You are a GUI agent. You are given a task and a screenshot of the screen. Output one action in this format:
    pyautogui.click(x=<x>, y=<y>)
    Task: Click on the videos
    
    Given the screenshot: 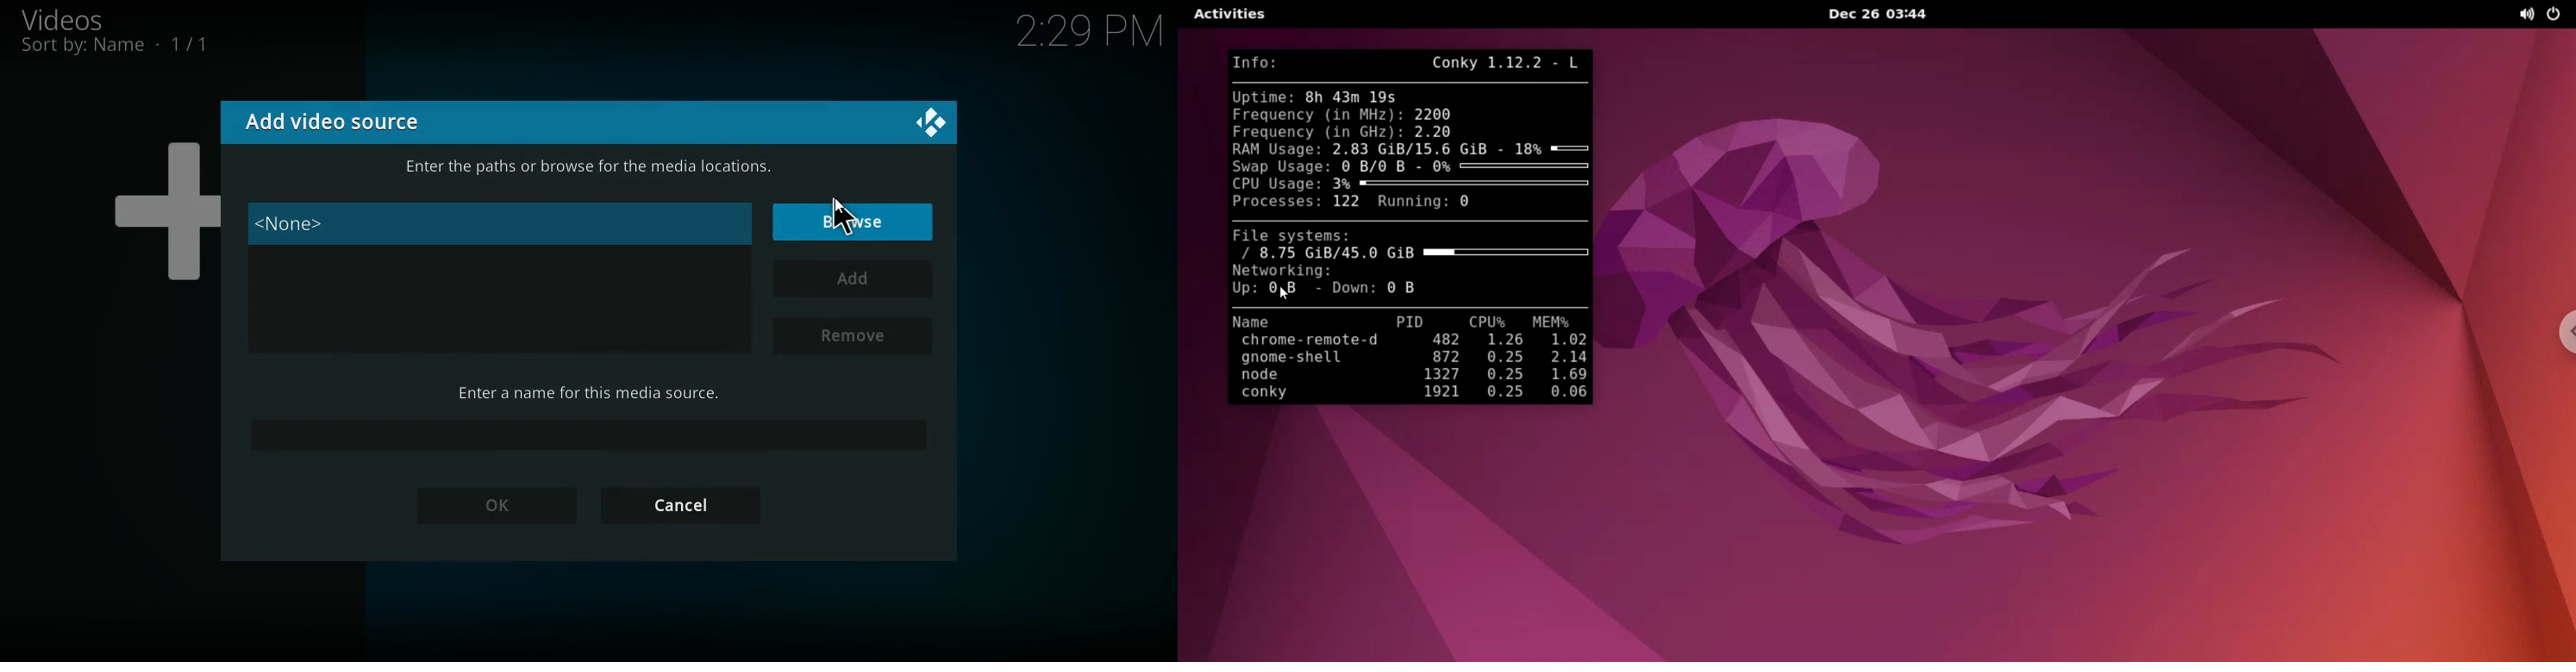 What is the action you would take?
    pyautogui.click(x=83, y=19)
    